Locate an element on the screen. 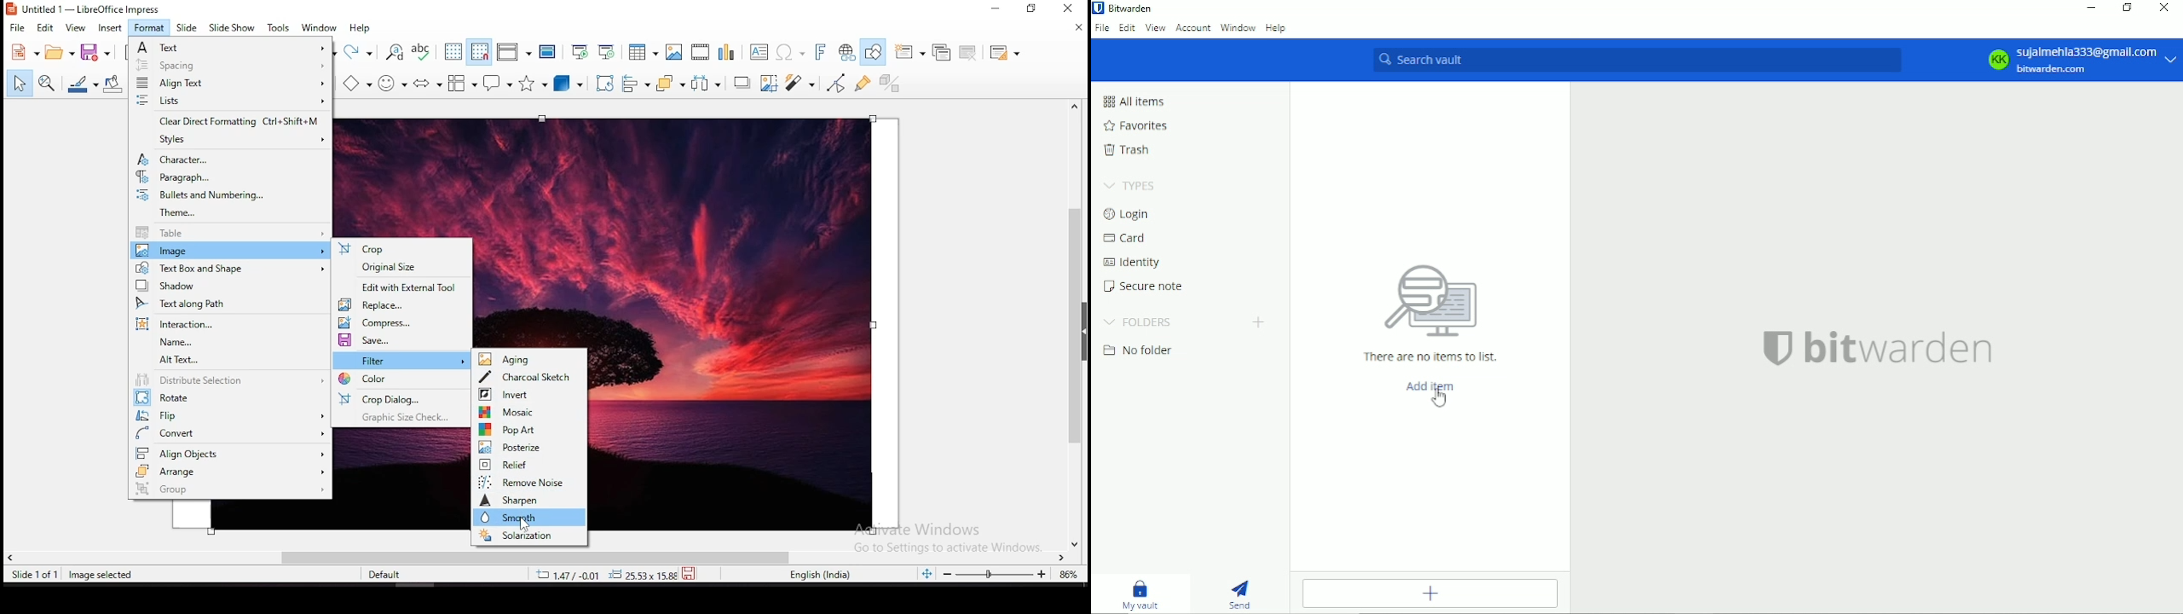  invert is located at coordinates (530, 395).